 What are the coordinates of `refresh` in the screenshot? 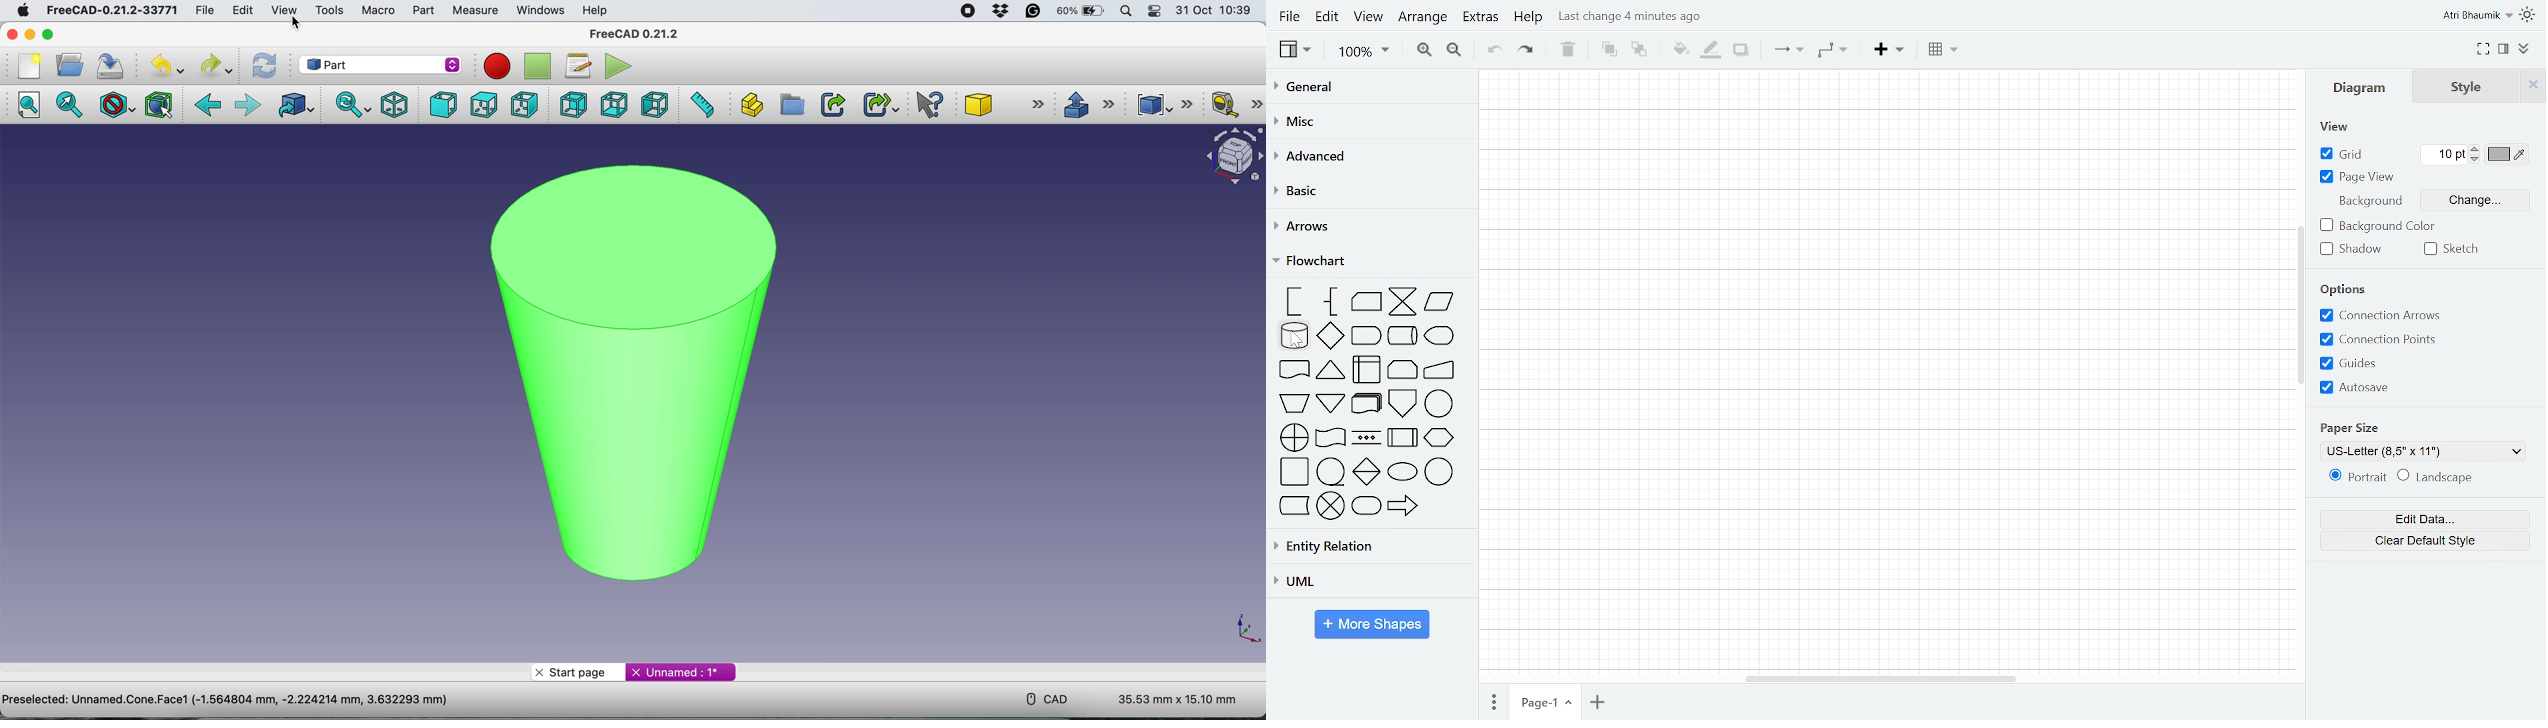 It's located at (262, 65).